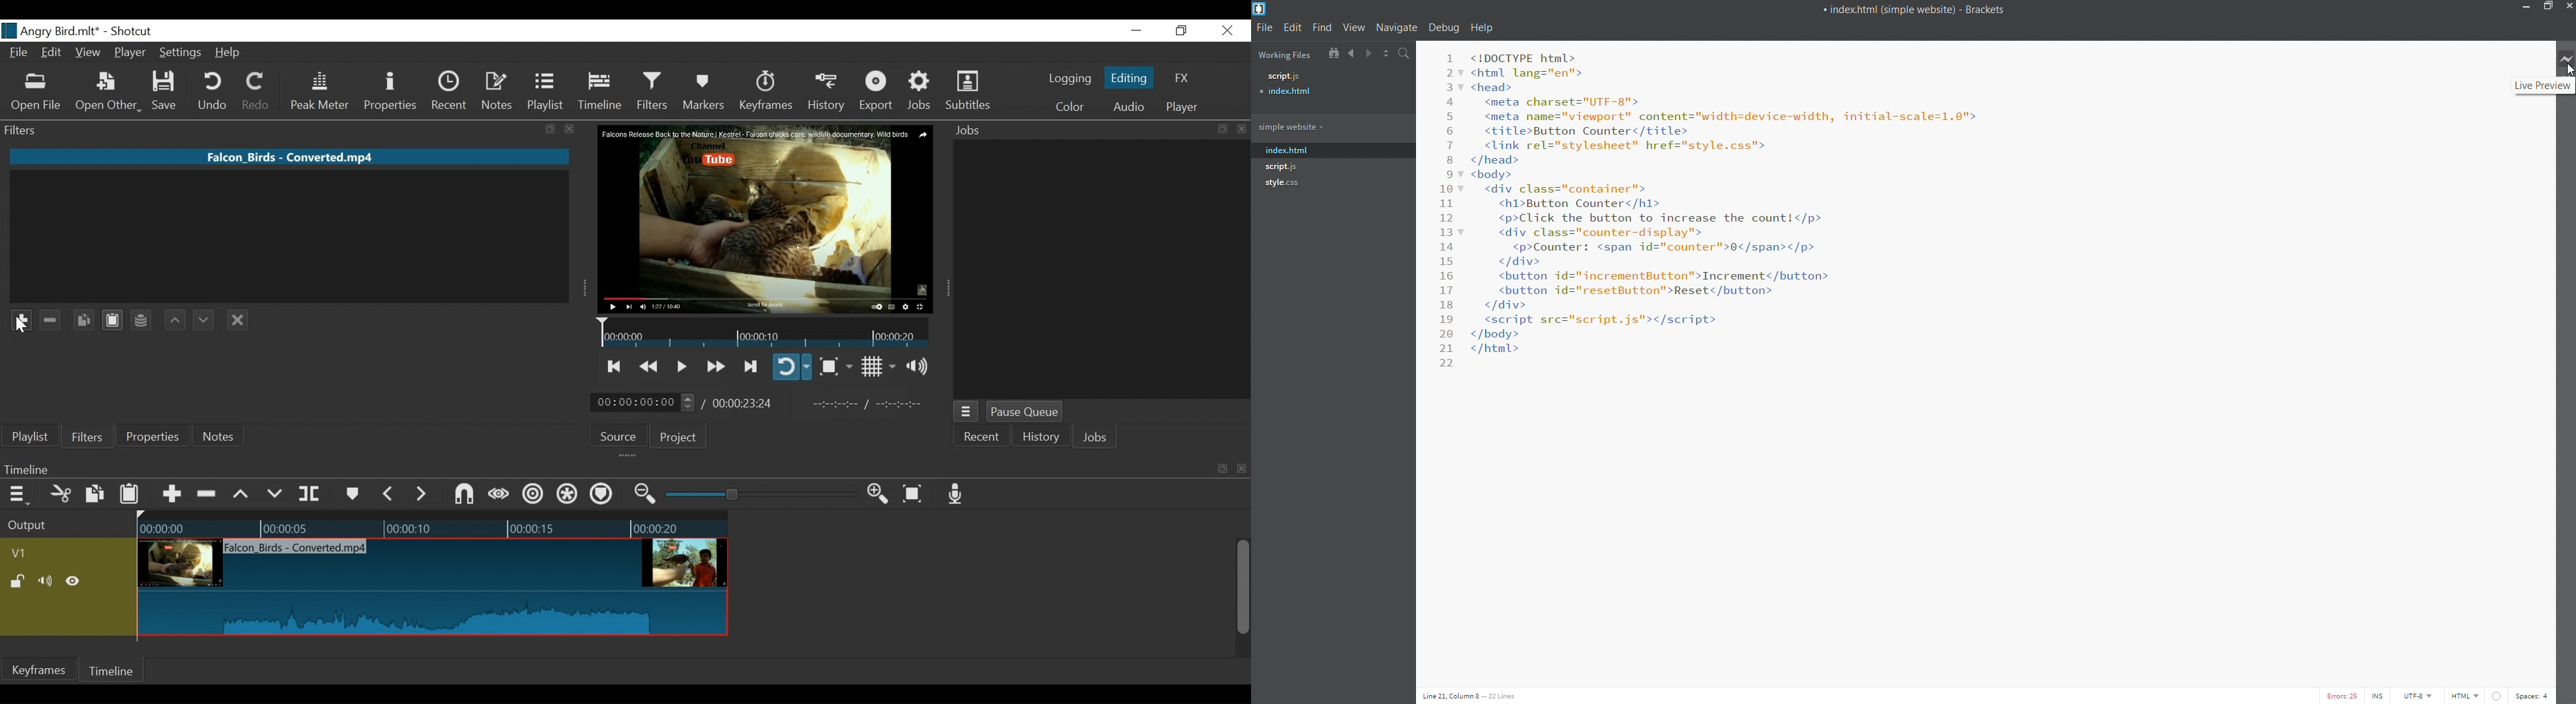  I want to click on file, so click(1267, 28).